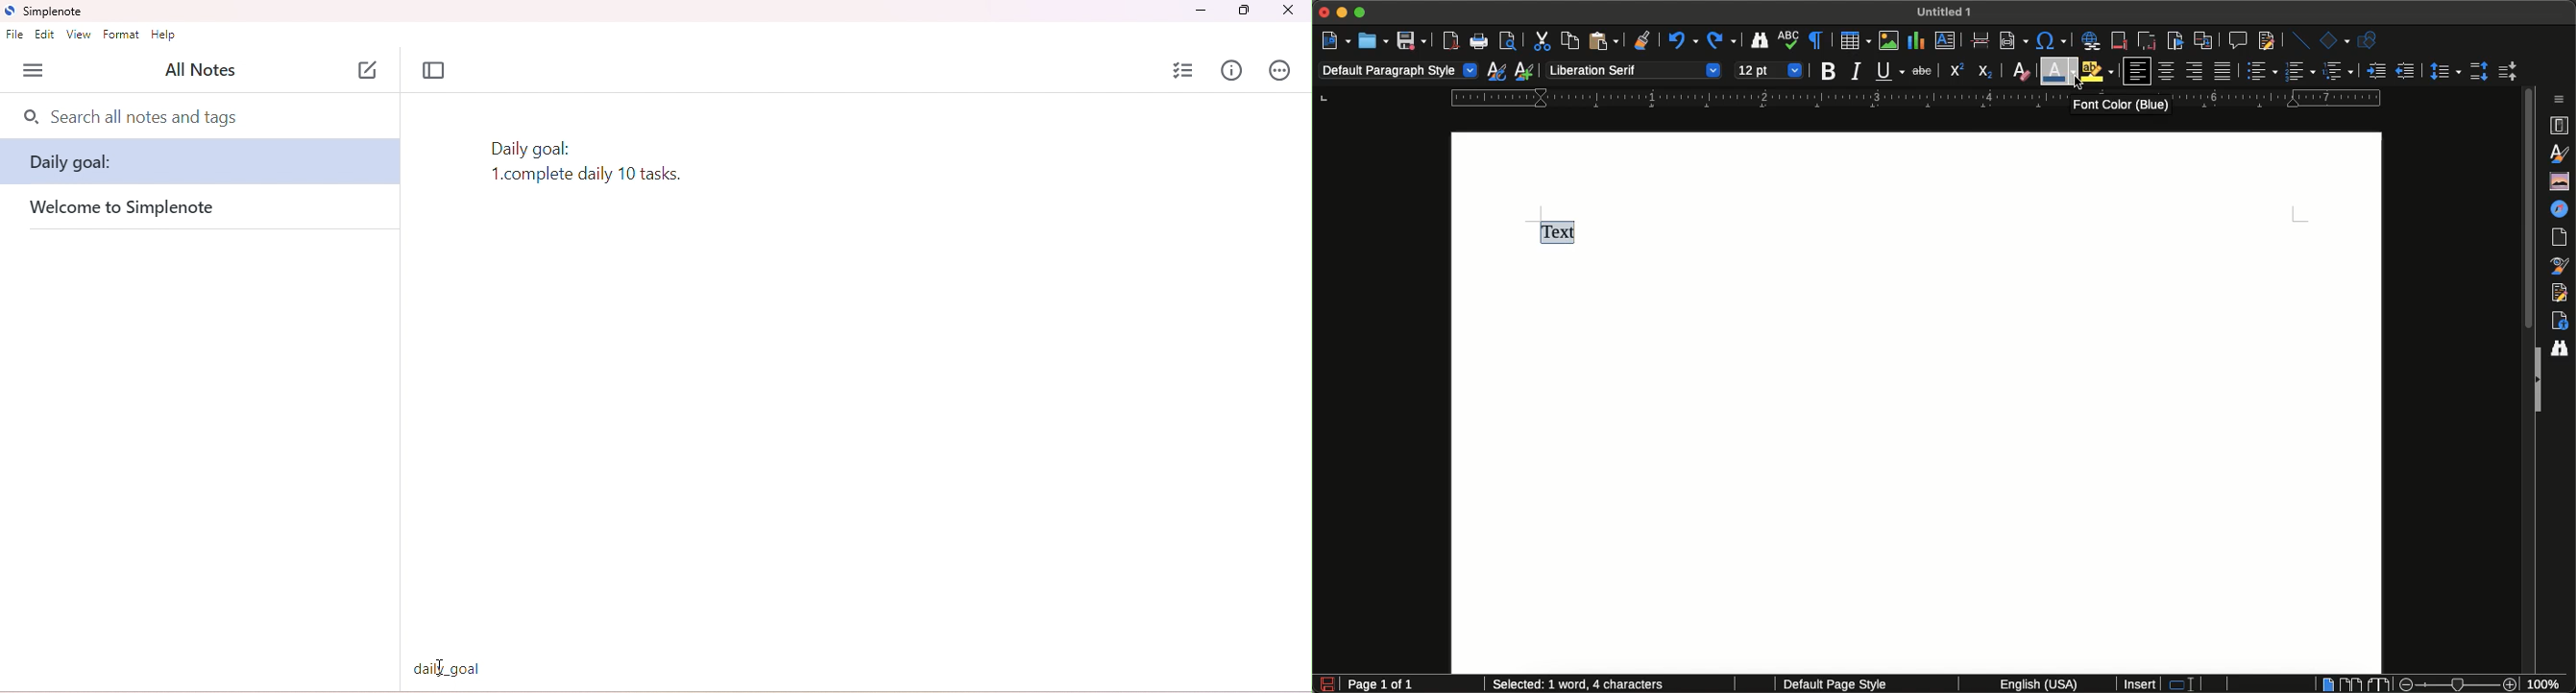 This screenshot has height=700, width=2576. I want to click on Export directly as PDF, so click(1452, 41).